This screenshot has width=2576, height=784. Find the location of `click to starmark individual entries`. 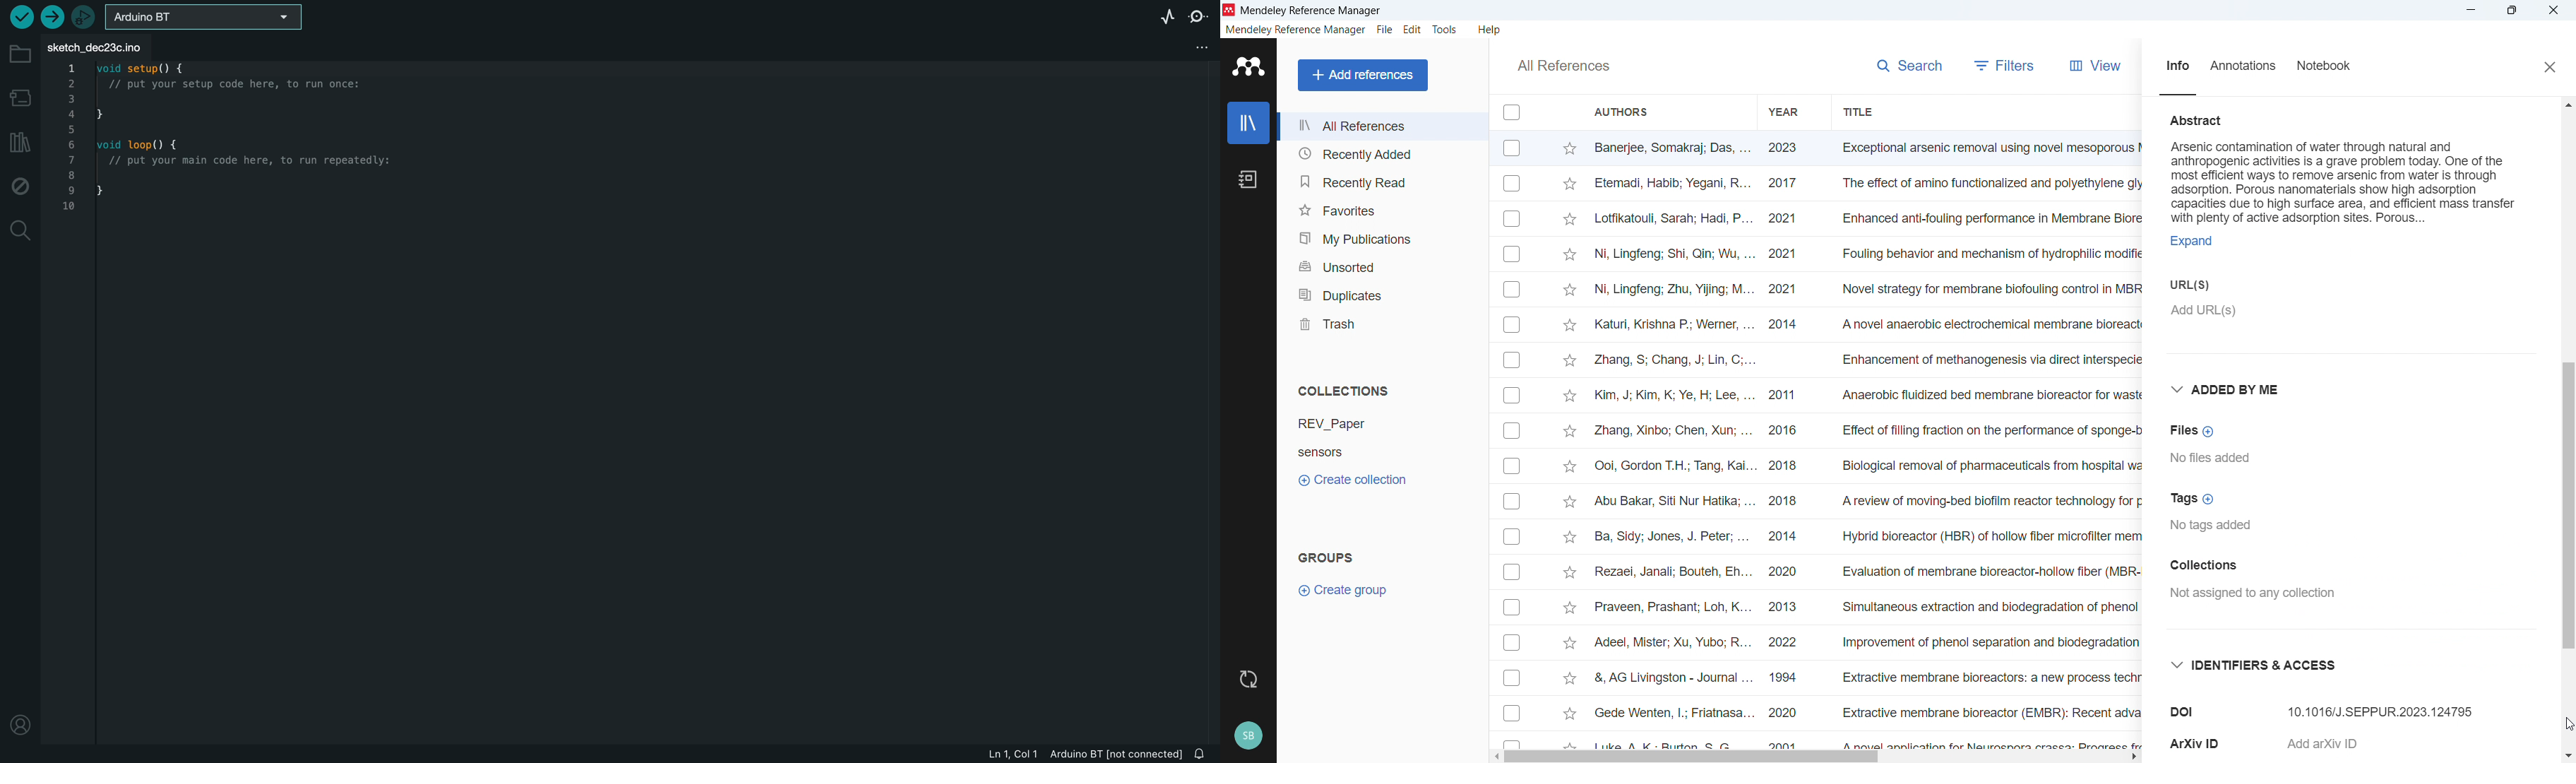

click to starmark individual entries is located at coordinates (1570, 538).